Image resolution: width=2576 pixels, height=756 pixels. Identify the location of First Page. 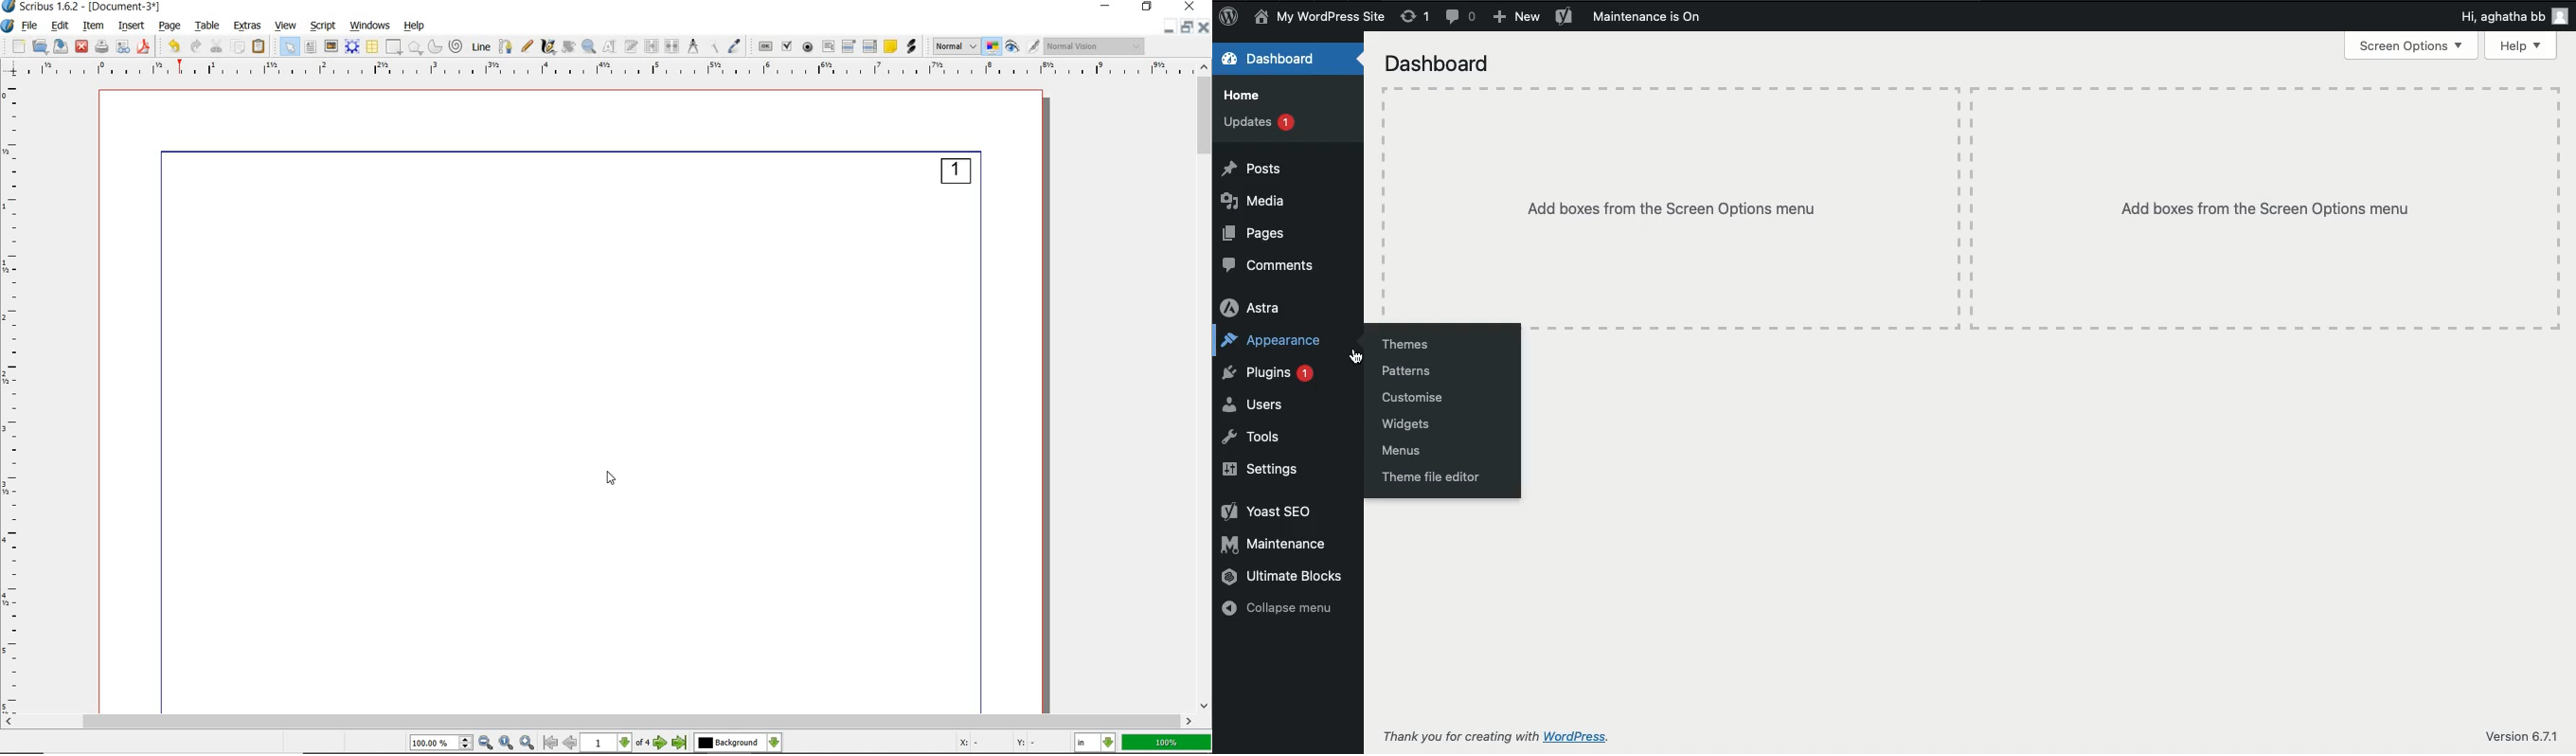
(549, 743).